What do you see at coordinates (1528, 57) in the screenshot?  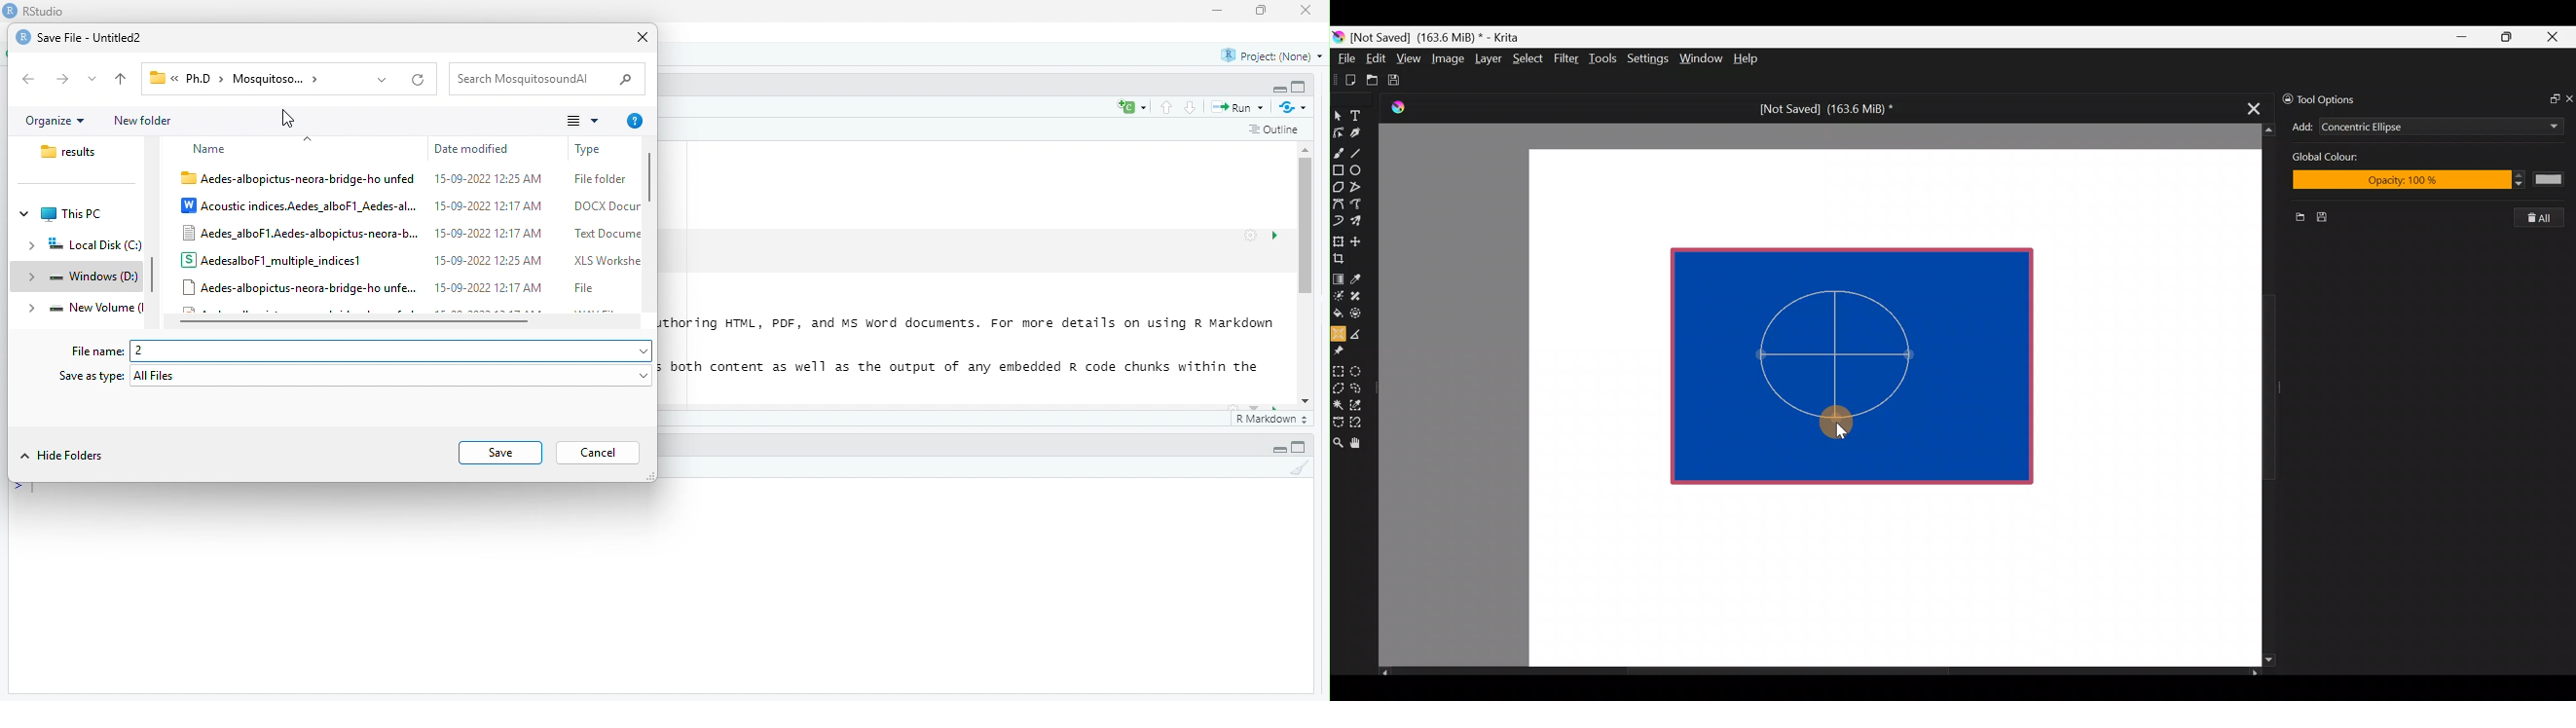 I see `Select` at bounding box center [1528, 57].